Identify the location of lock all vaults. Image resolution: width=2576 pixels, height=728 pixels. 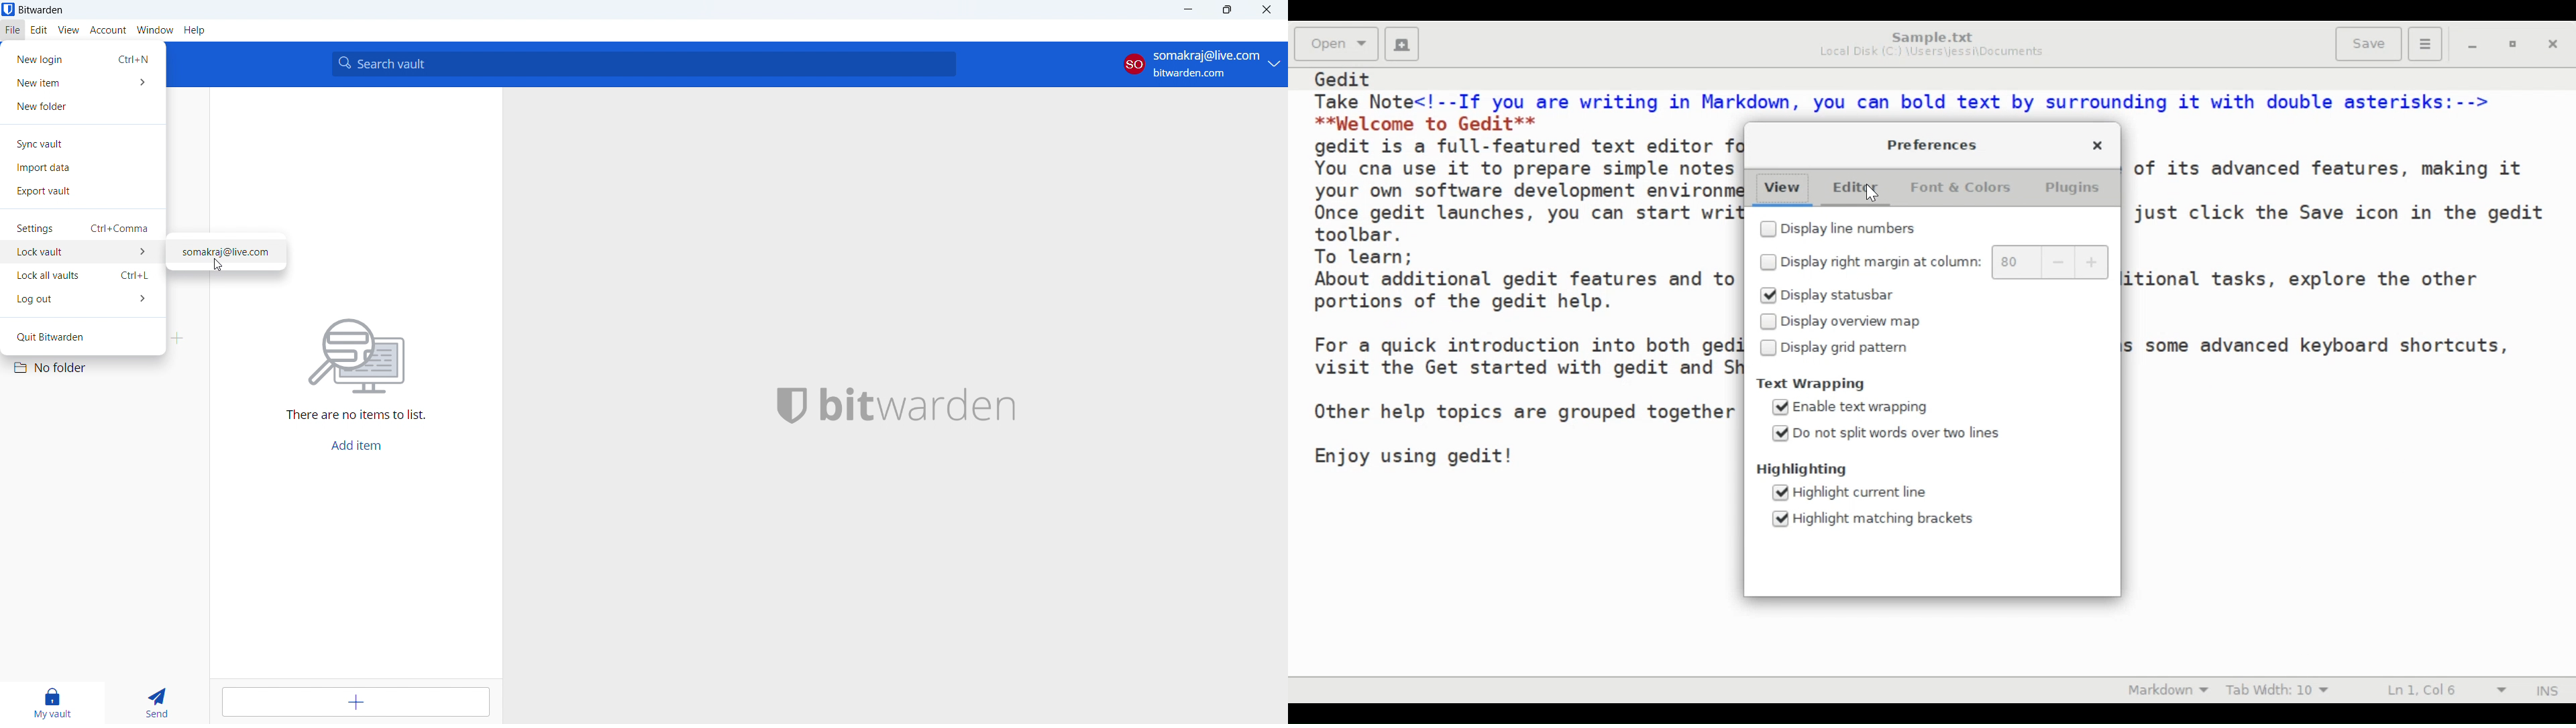
(83, 276).